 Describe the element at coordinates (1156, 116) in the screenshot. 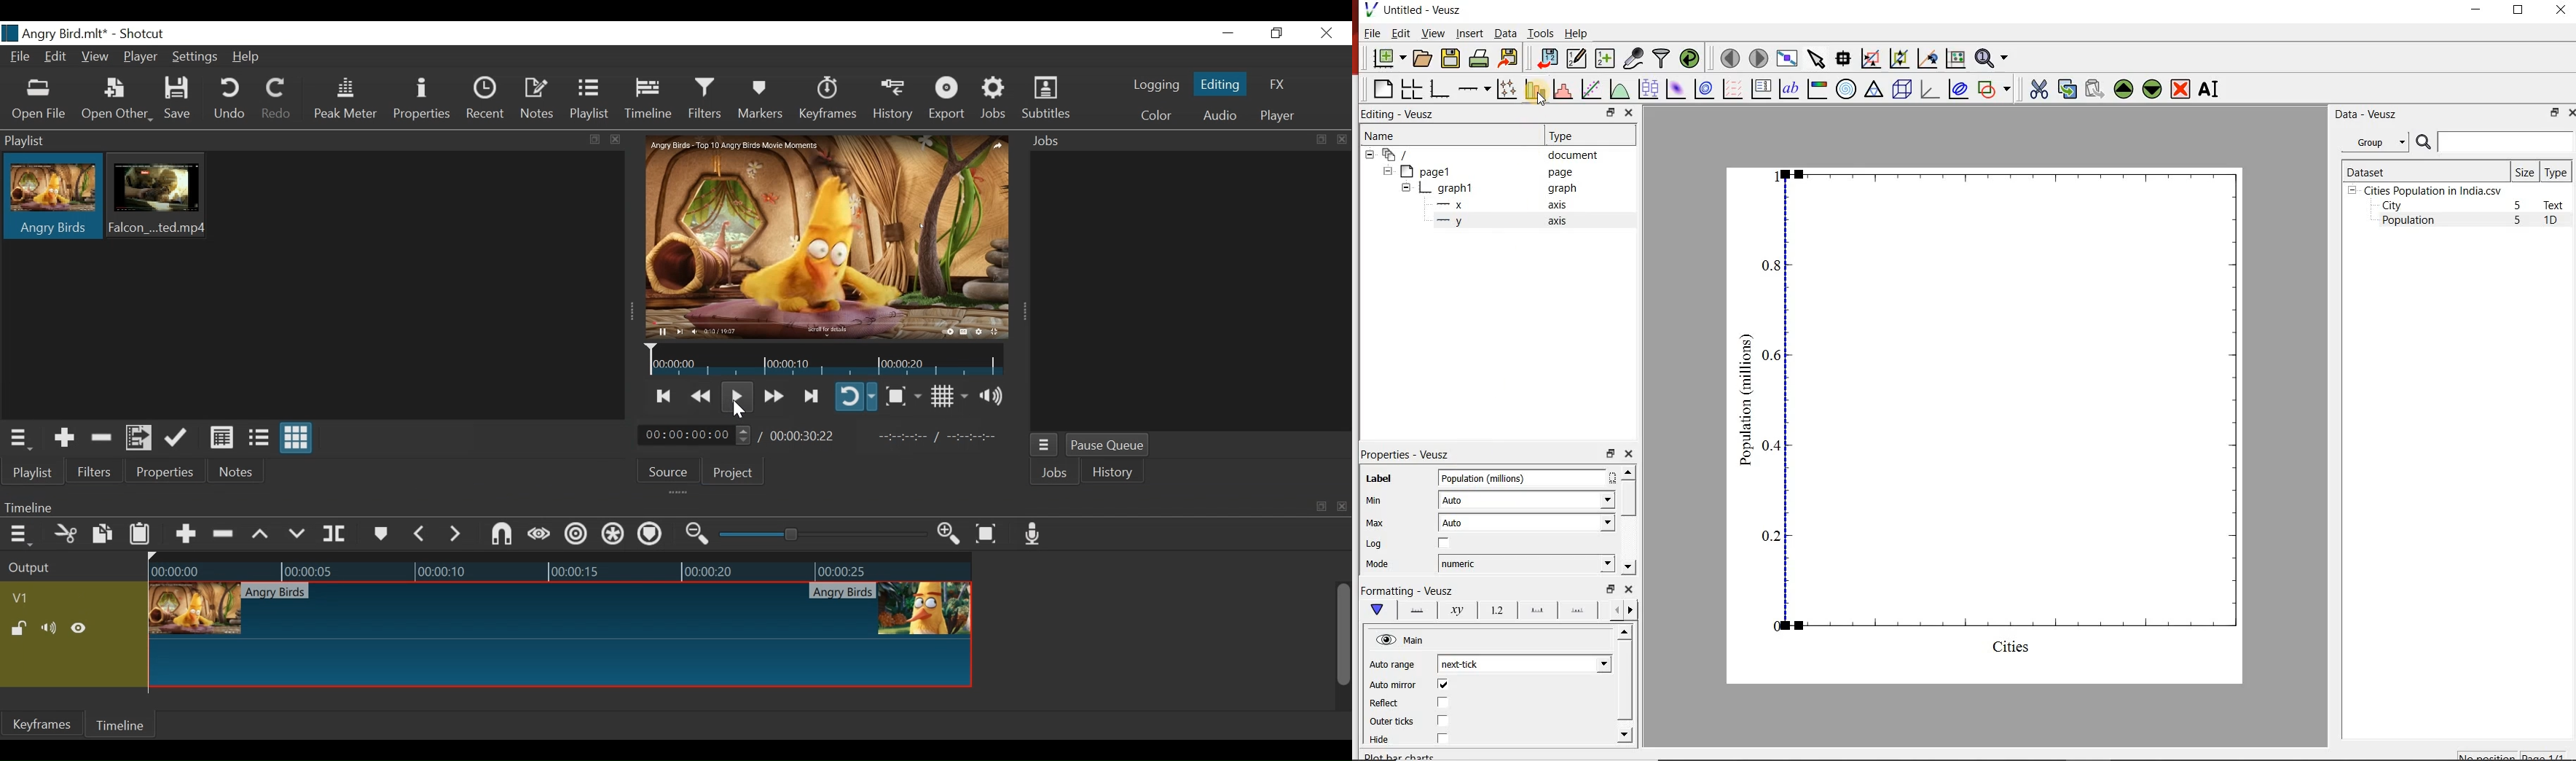

I see `Colr` at that location.